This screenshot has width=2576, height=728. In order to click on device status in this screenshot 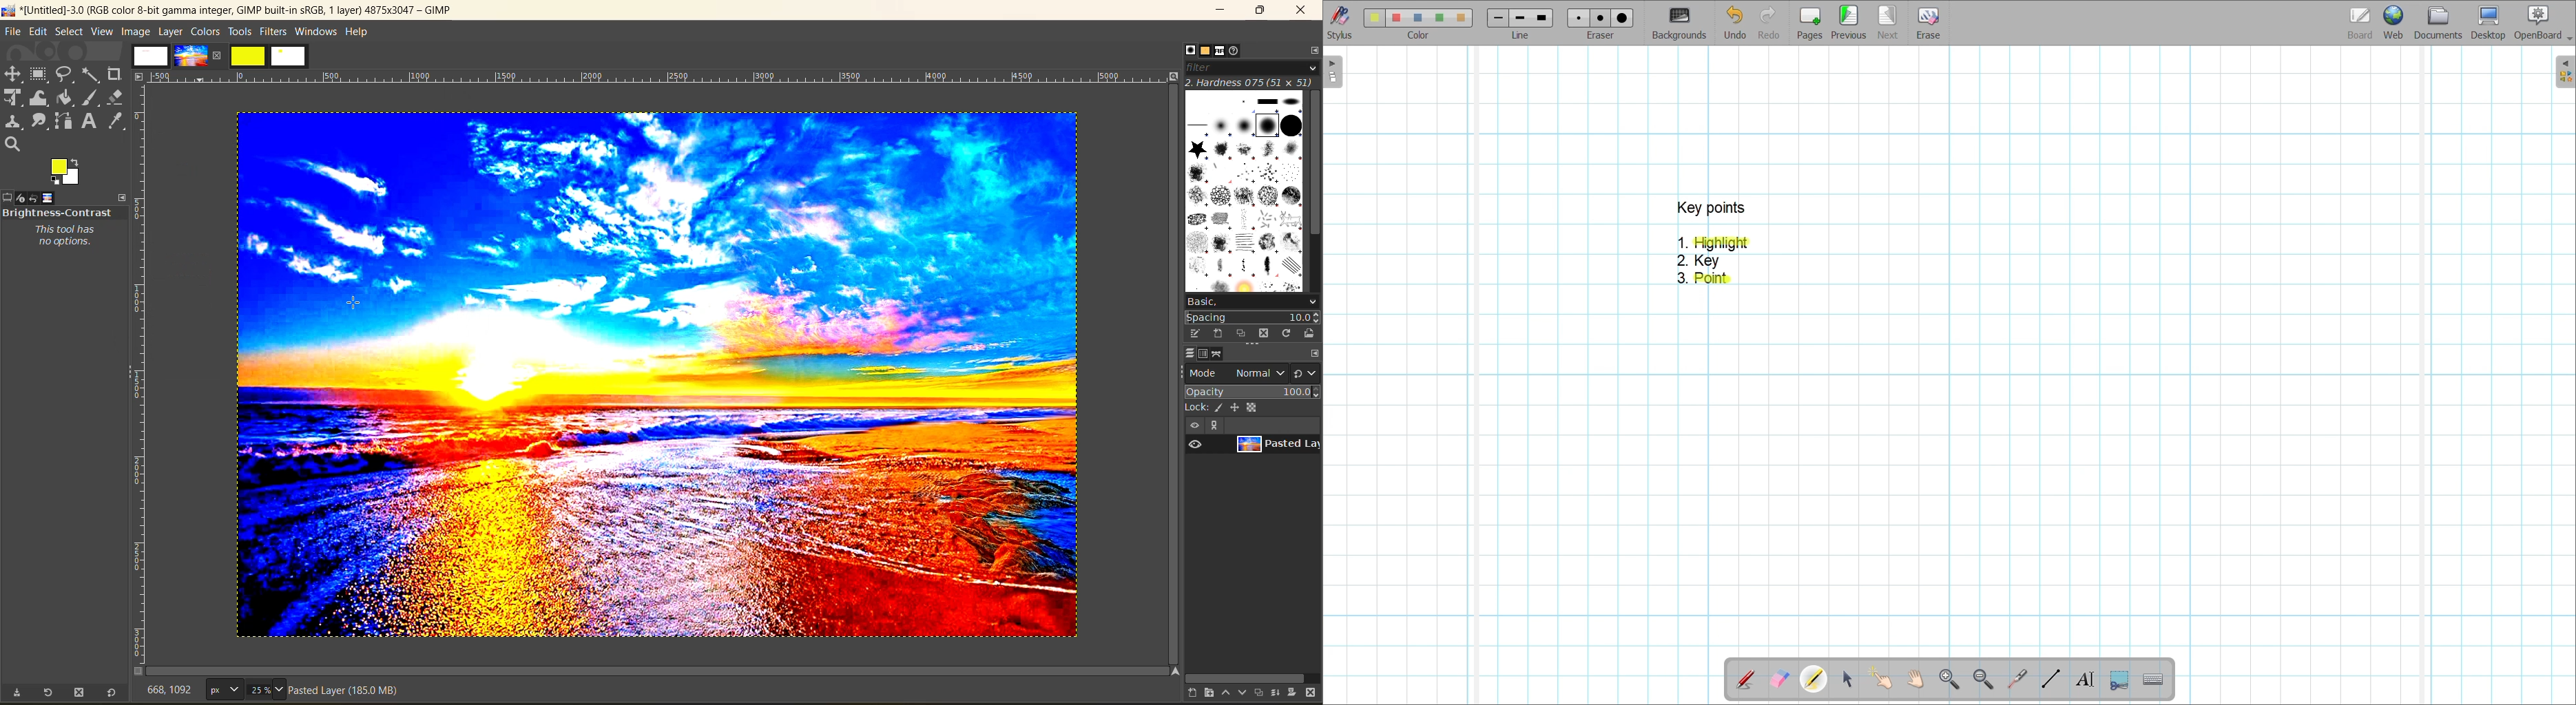, I will do `click(19, 198)`.